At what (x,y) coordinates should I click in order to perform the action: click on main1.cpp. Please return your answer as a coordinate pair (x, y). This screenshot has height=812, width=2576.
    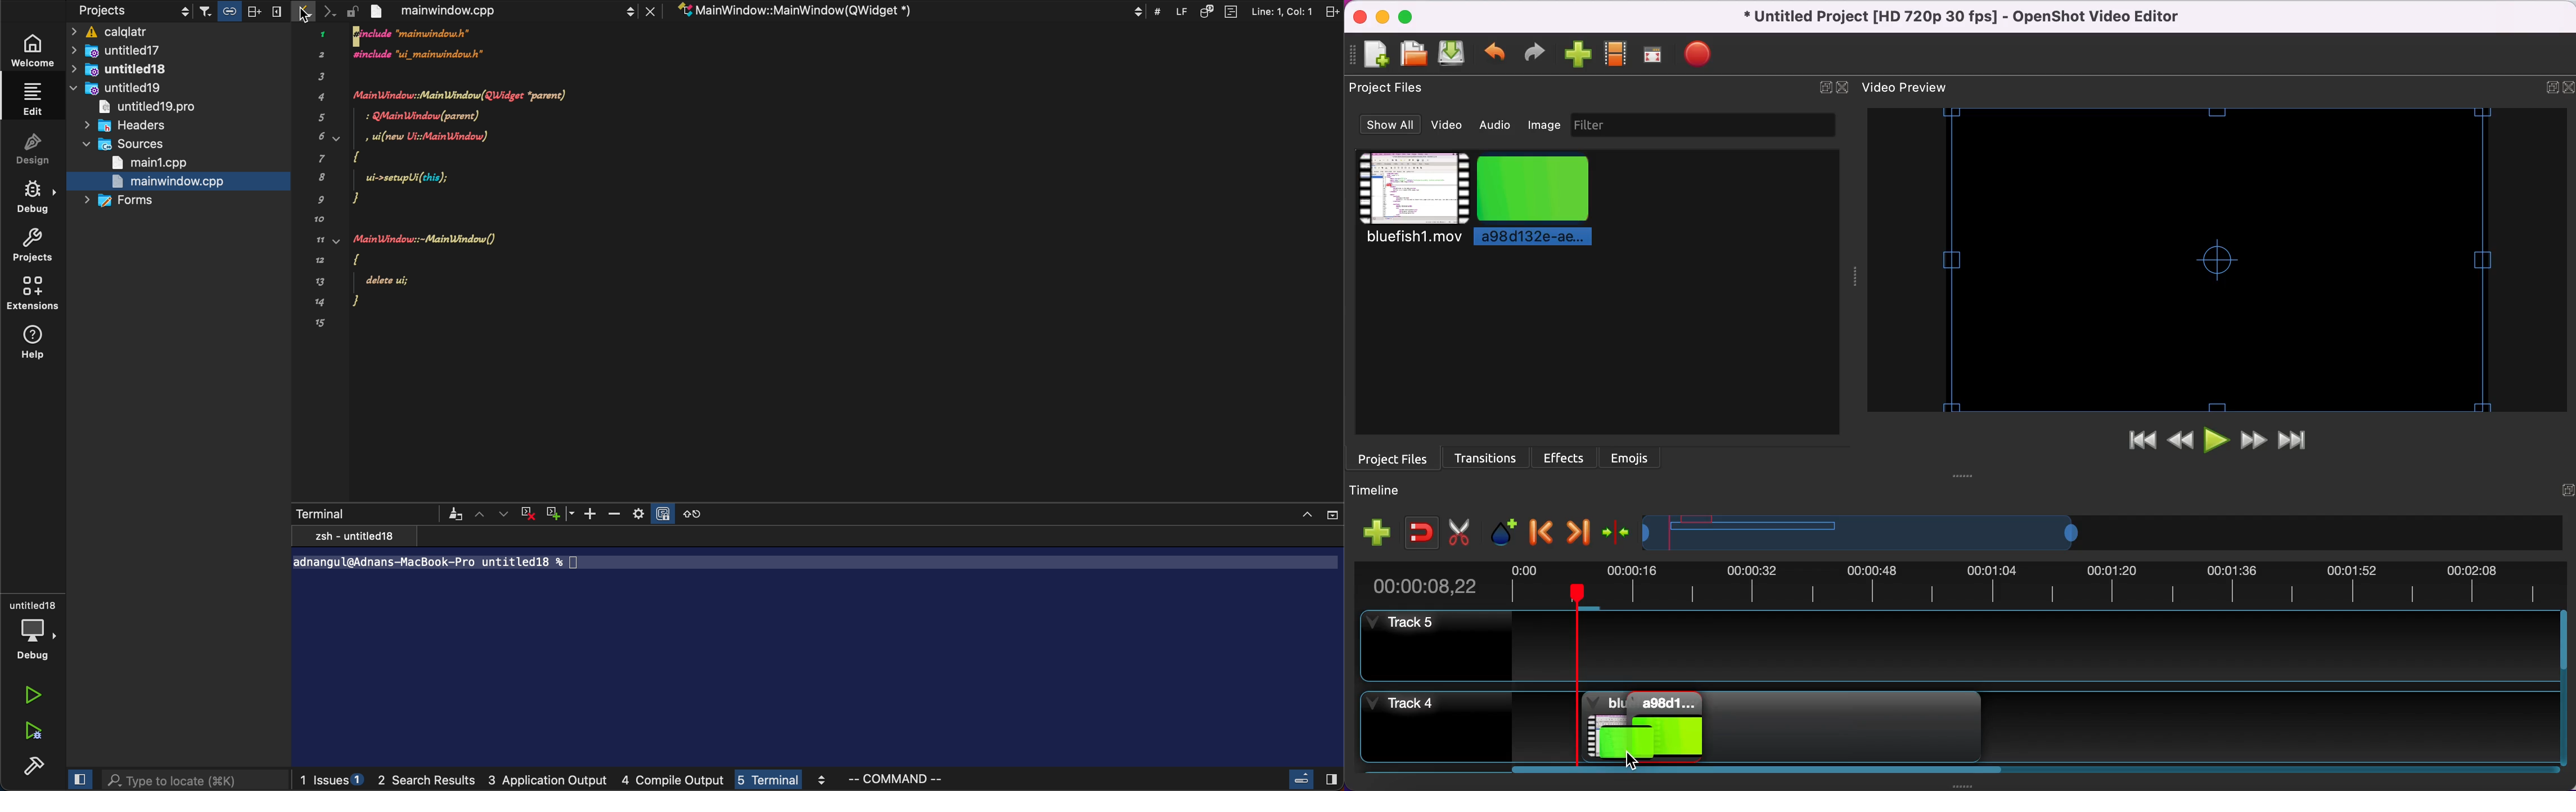
    Looking at the image, I should click on (157, 164).